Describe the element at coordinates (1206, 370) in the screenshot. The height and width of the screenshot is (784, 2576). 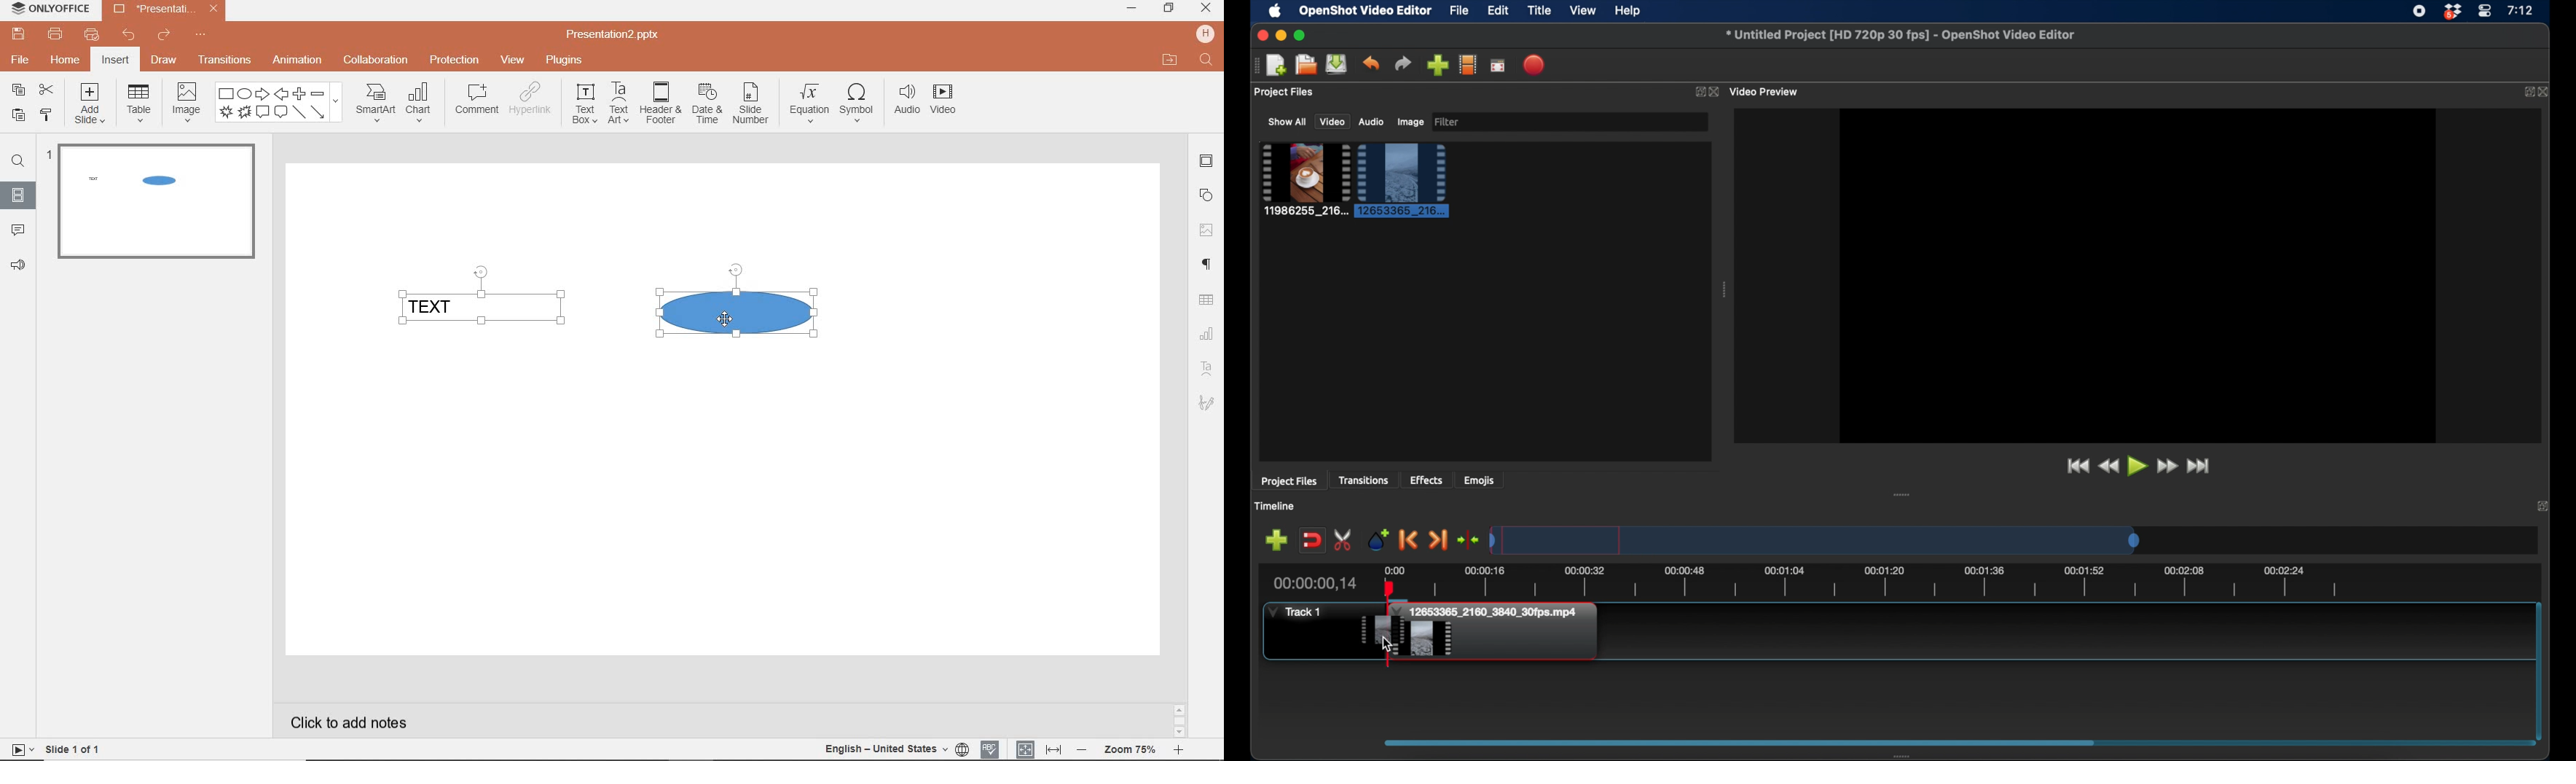
I see `TEXT ART` at that location.